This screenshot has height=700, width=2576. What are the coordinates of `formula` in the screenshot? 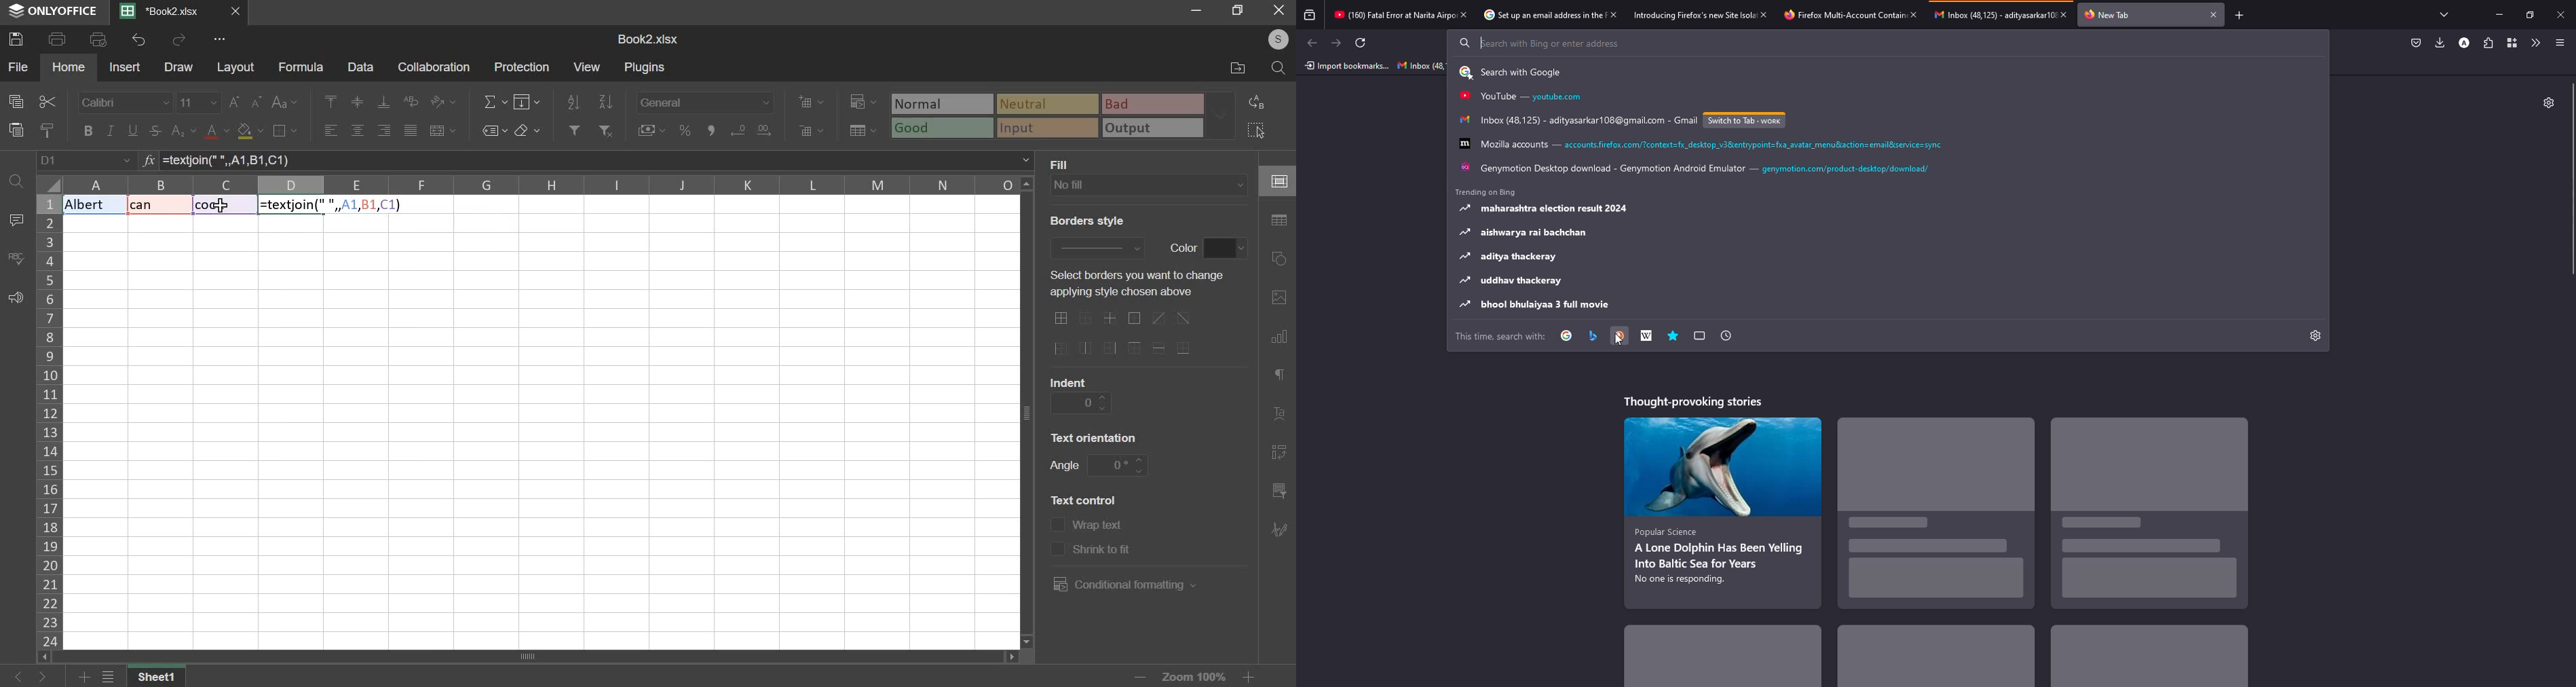 It's located at (147, 162).